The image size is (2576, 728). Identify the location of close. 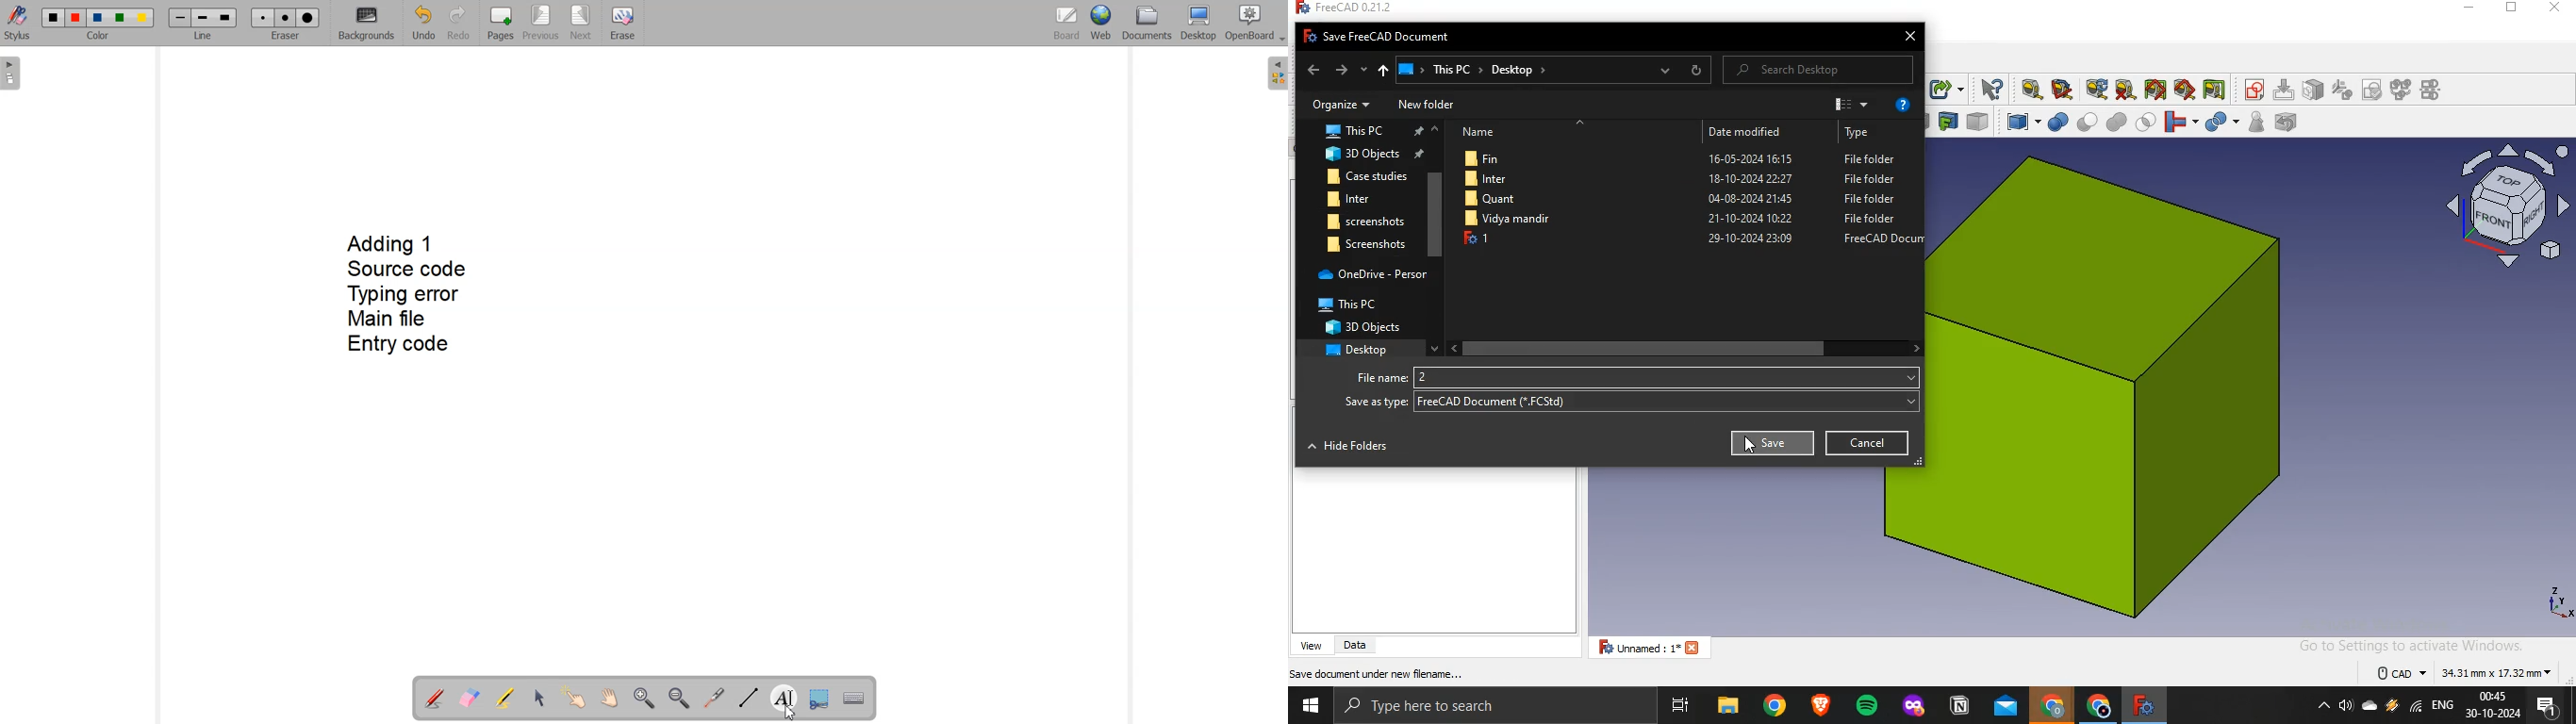
(2553, 8).